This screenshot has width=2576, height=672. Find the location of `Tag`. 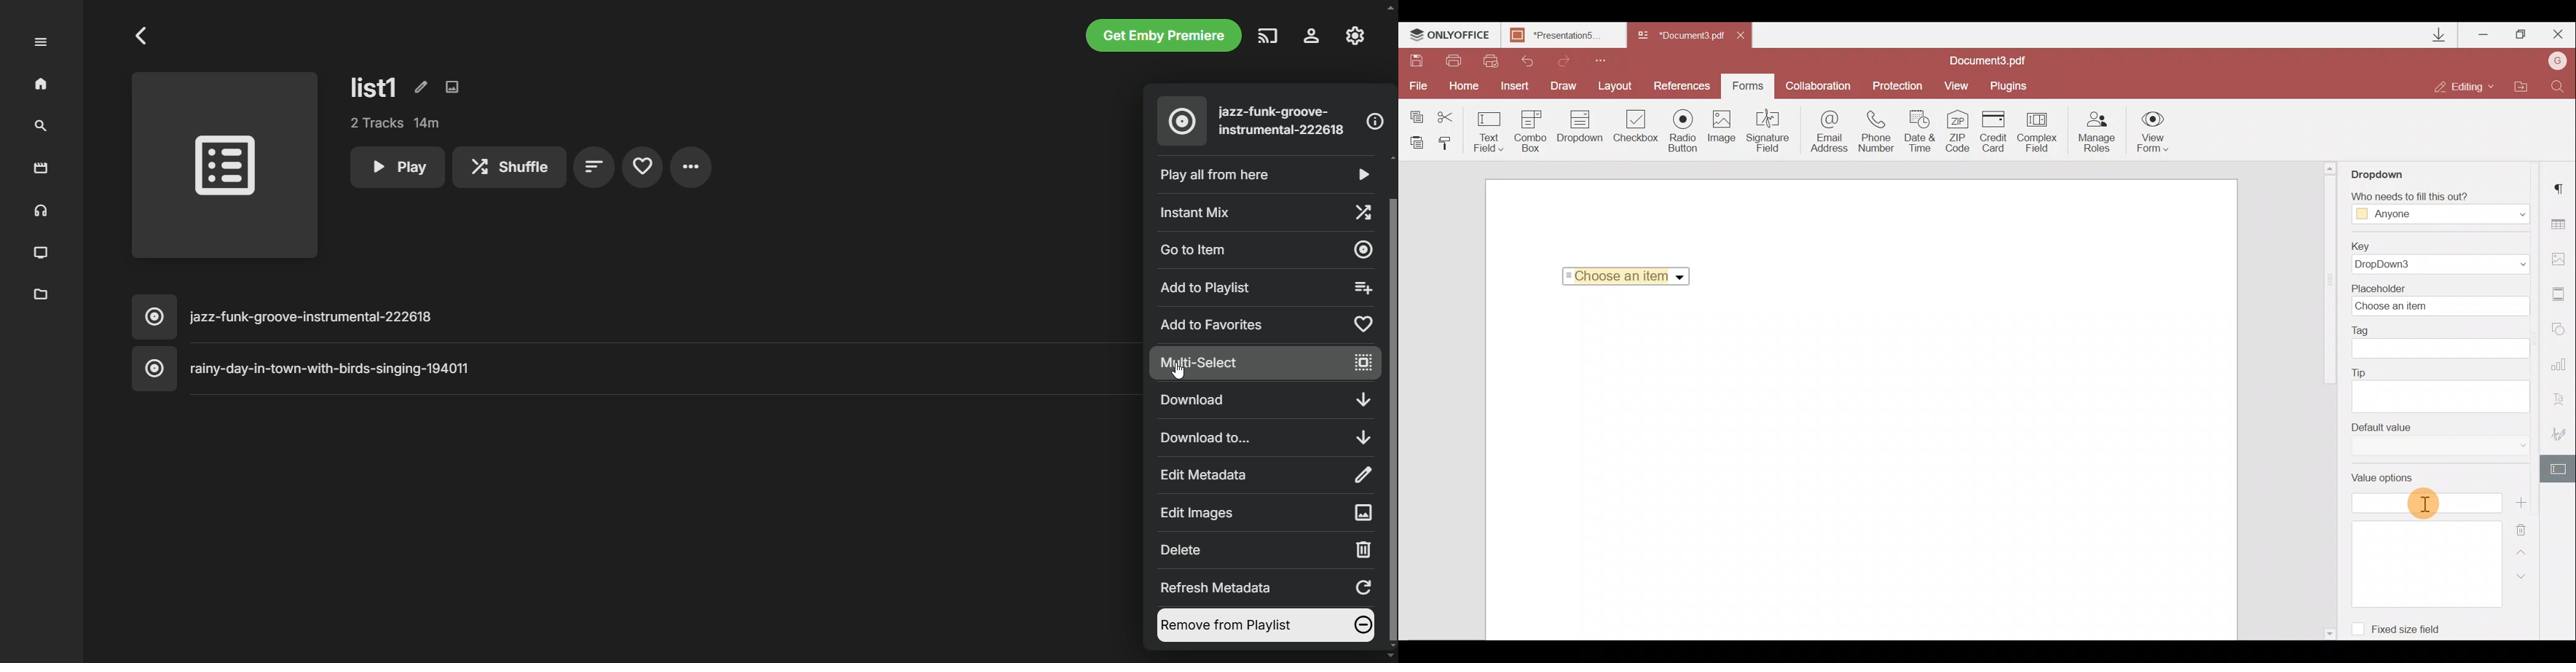

Tag is located at coordinates (2446, 343).